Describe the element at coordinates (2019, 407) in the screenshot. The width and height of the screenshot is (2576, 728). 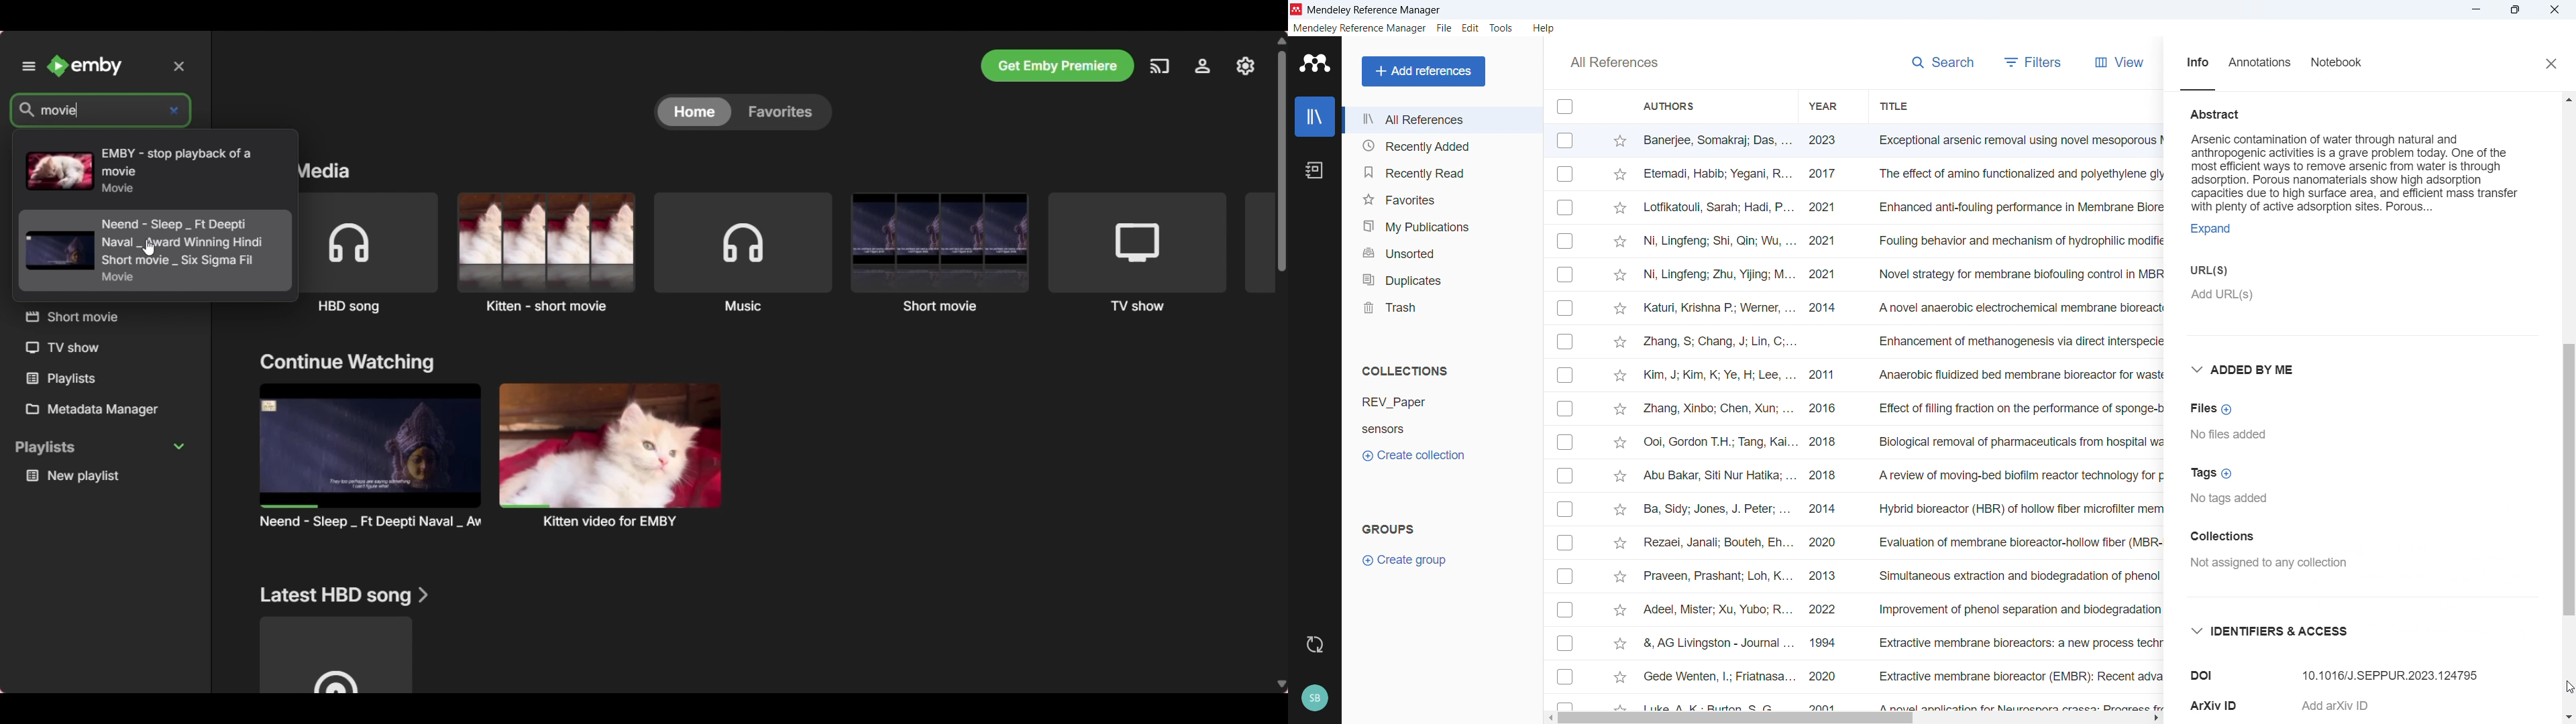
I see `effect of filling on the performance of sponge-based moving bed biofil` at that location.